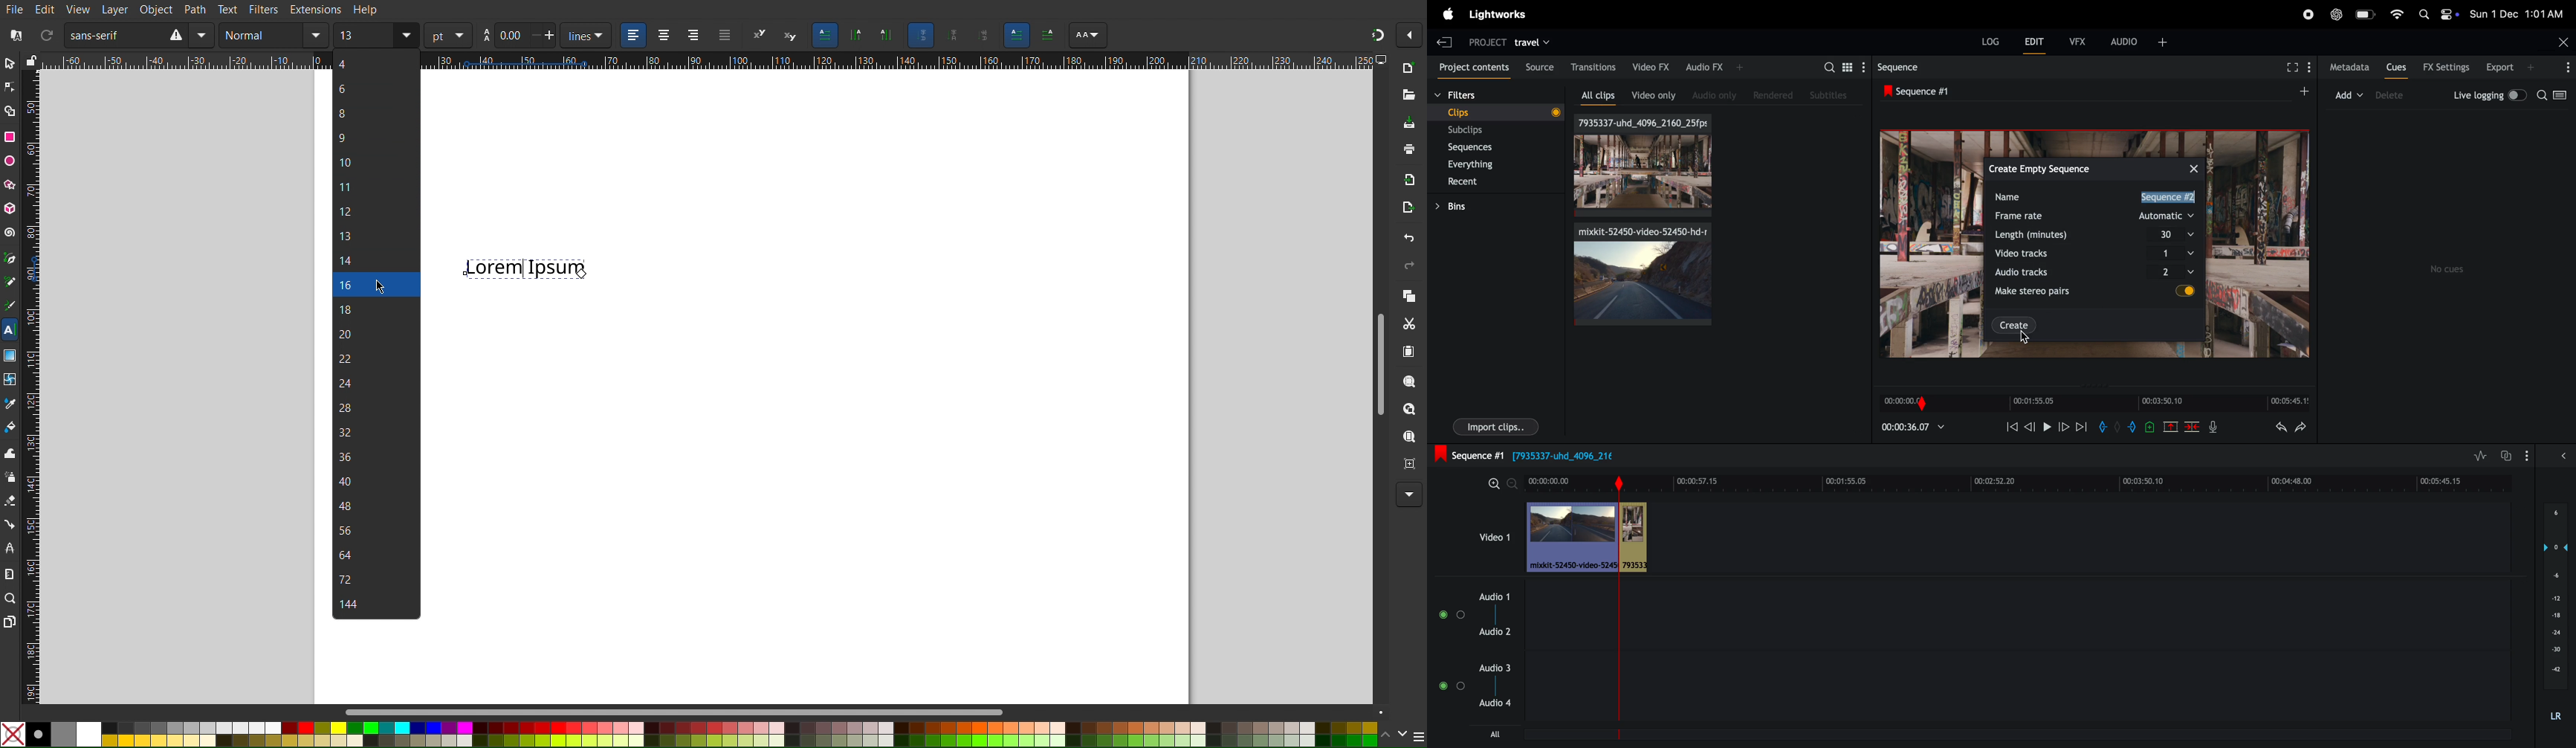 Image resolution: width=2576 pixels, height=756 pixels. I want to click on add in, so click(2105, 428).